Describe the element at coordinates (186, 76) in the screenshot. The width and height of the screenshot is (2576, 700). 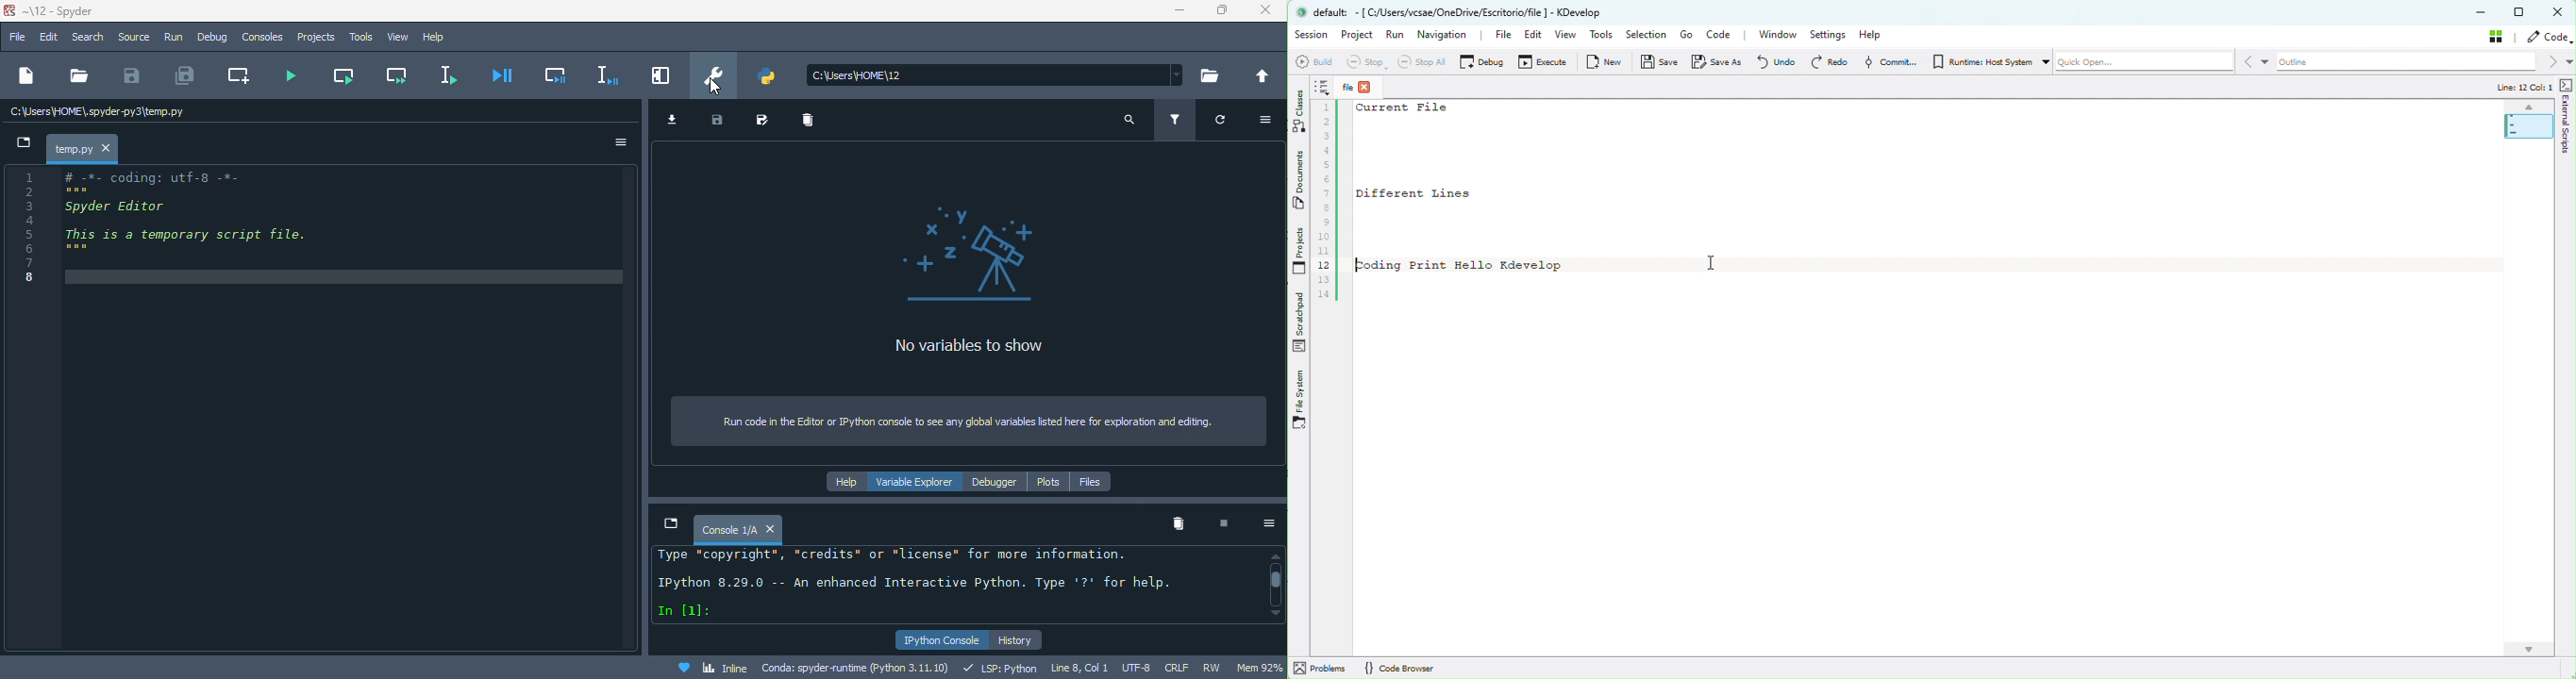
I see `save all` at that location.